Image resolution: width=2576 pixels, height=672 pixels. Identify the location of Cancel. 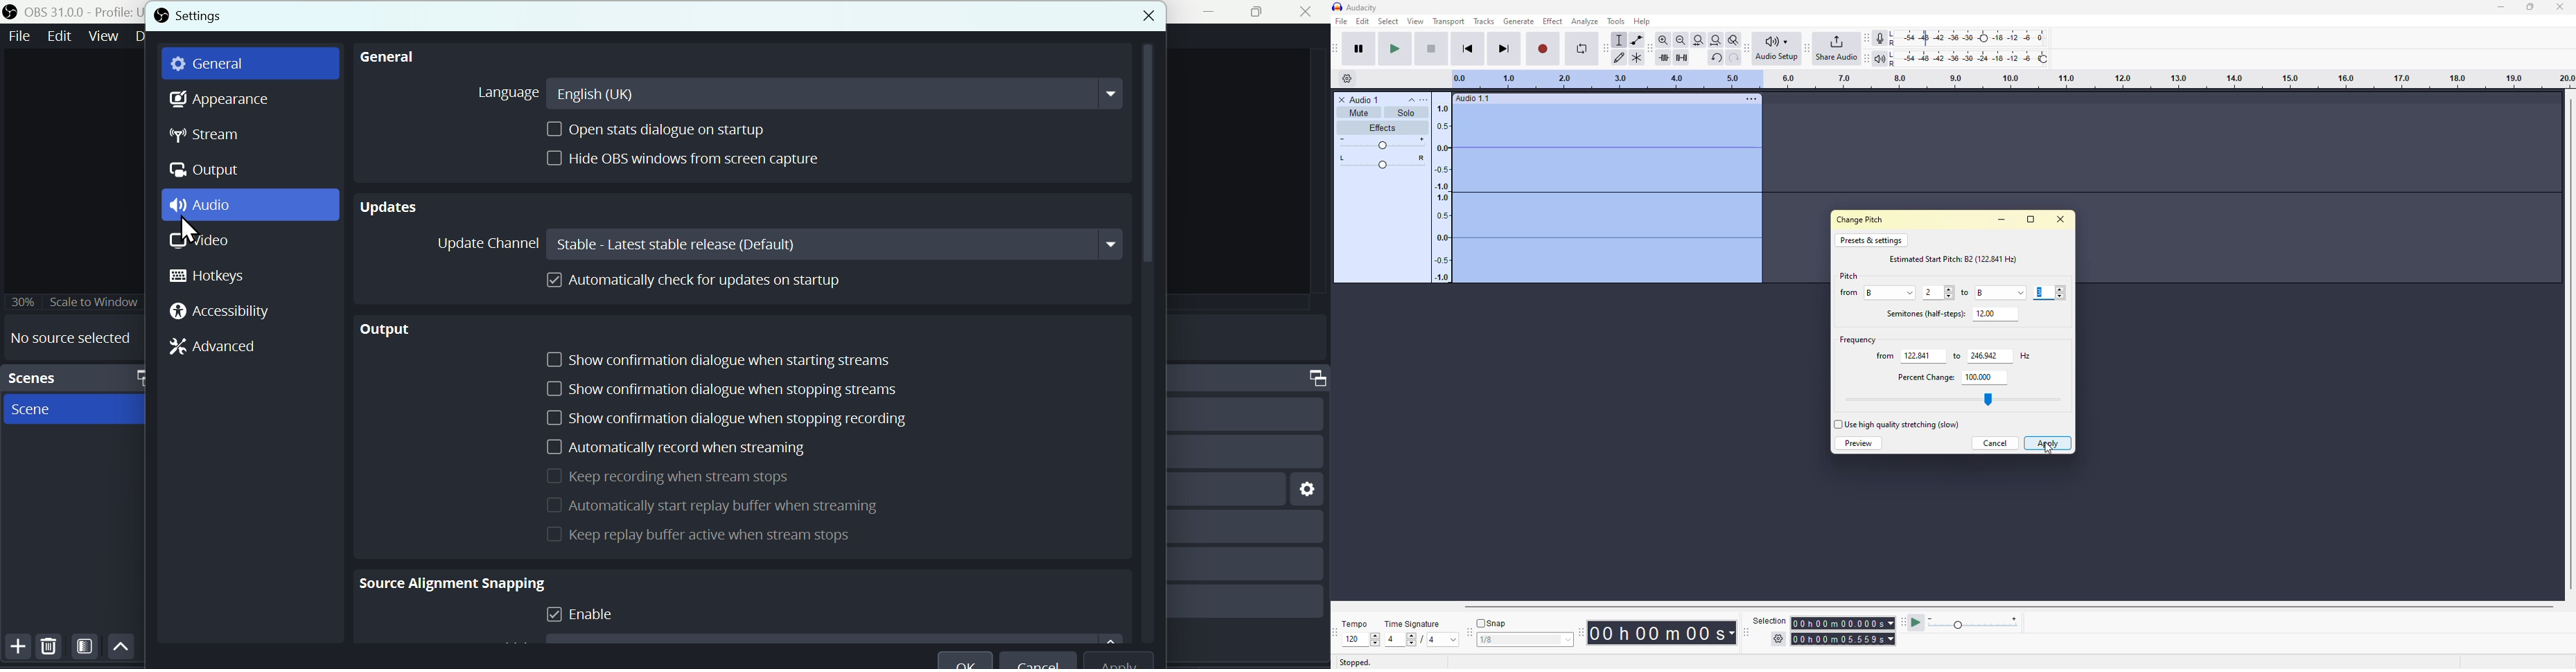
(1046, 657).